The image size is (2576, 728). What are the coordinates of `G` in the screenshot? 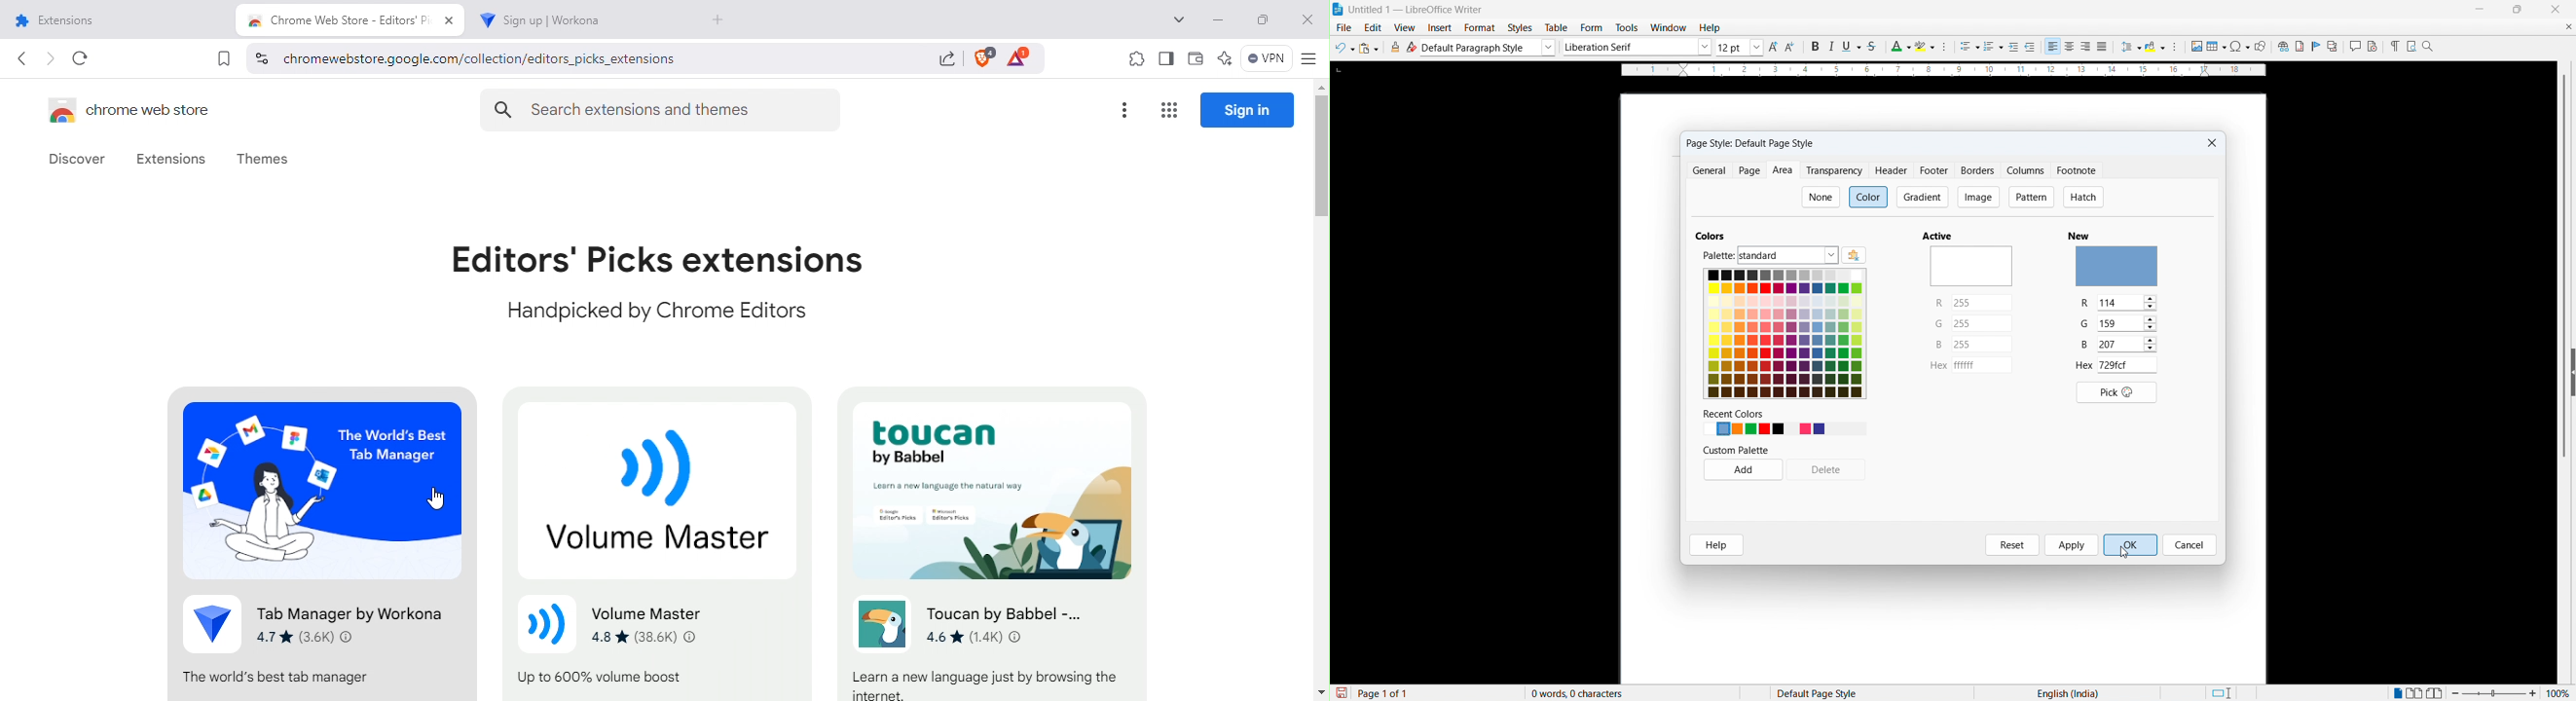 It's located at (1939, 324).